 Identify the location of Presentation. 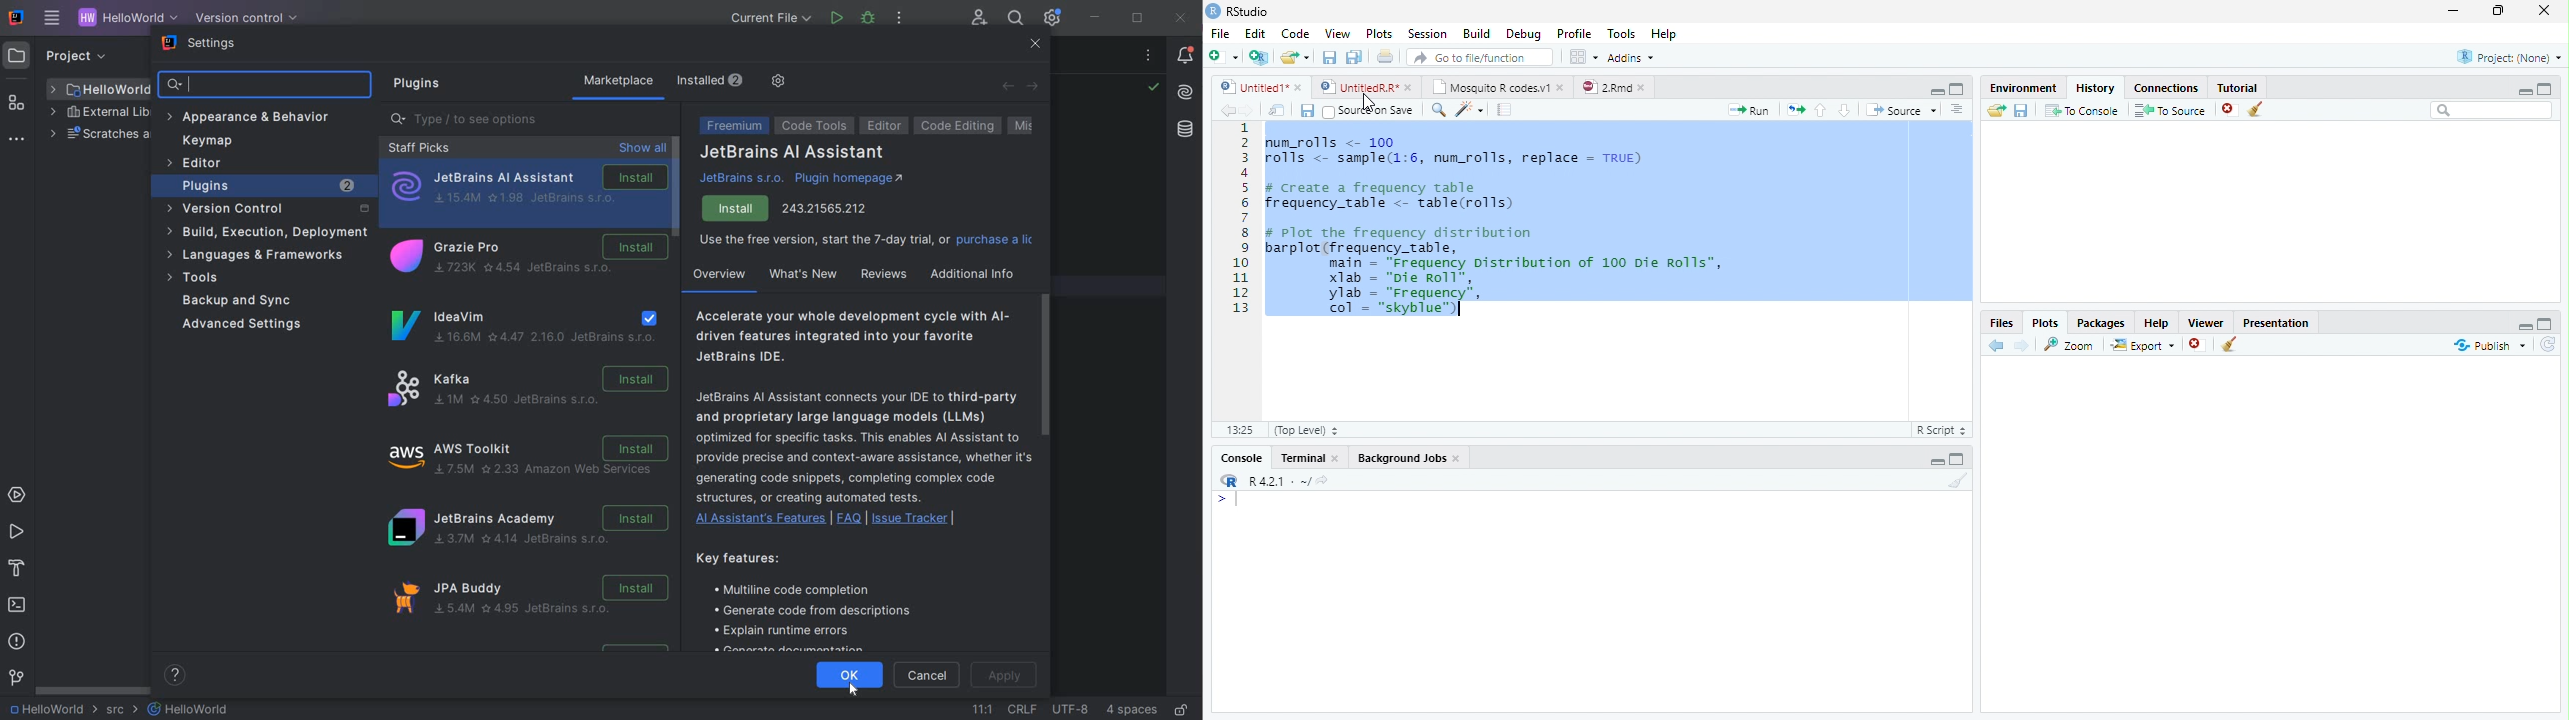
(2276, 322).